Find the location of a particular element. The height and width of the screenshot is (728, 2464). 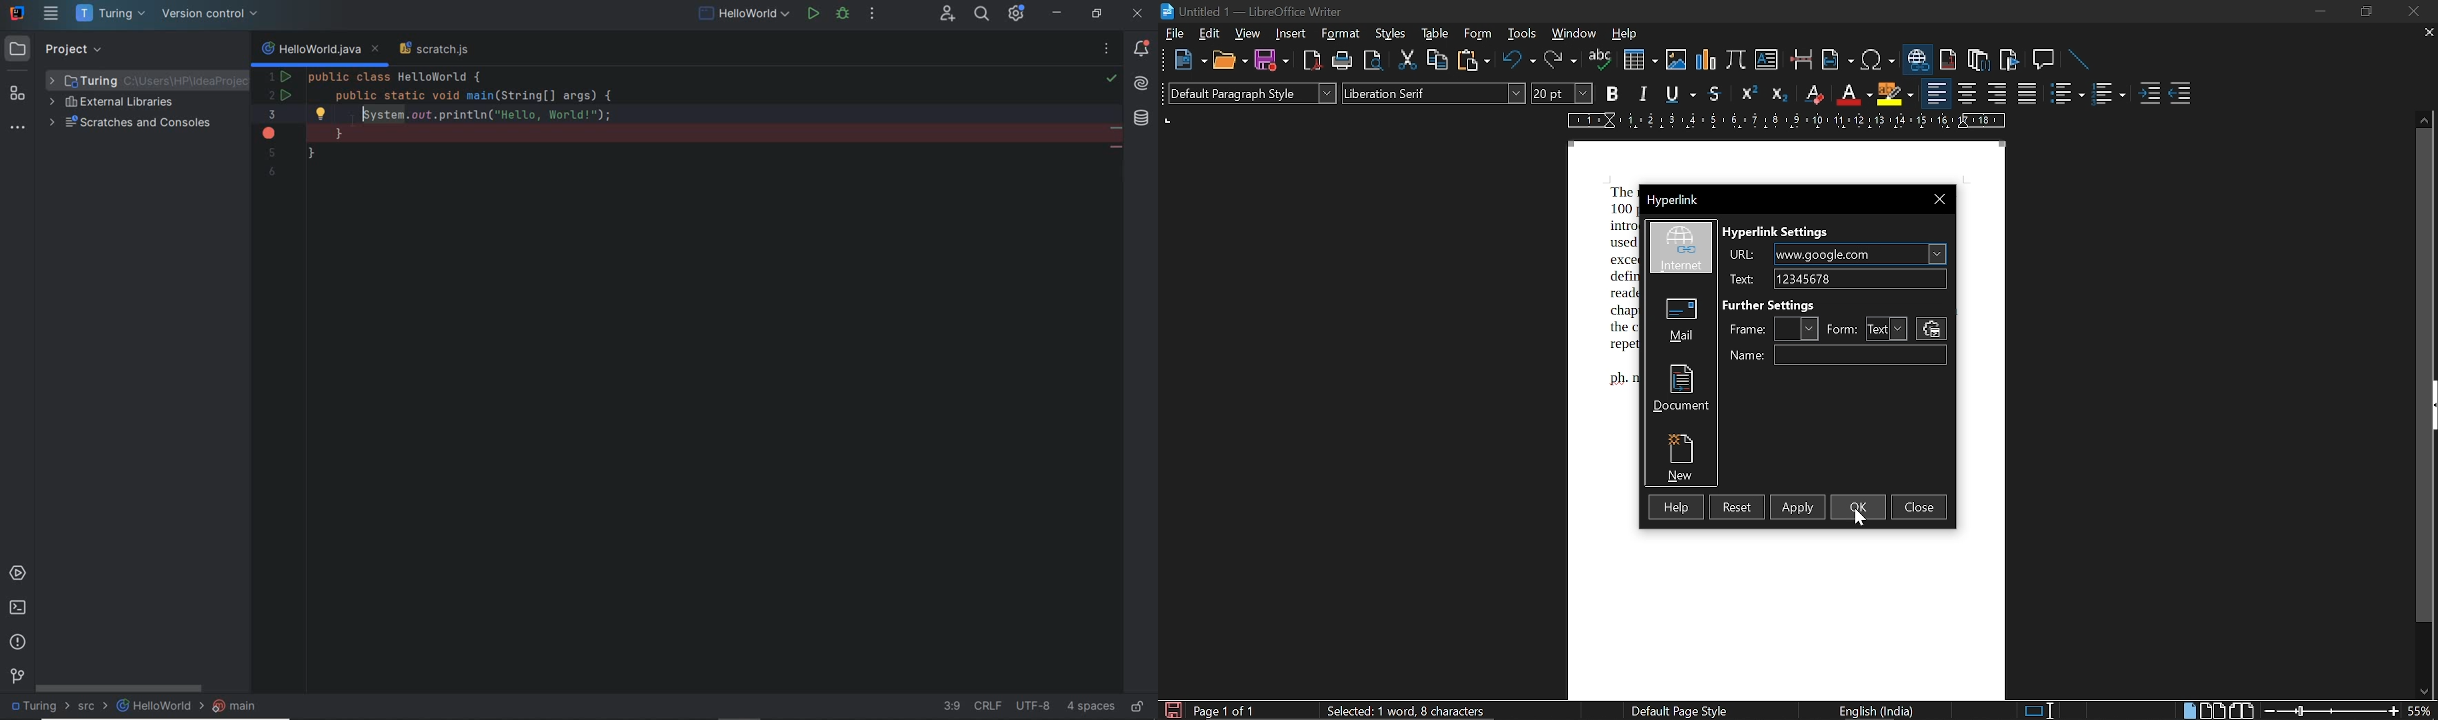

save is located at coordinates (1172, 710).